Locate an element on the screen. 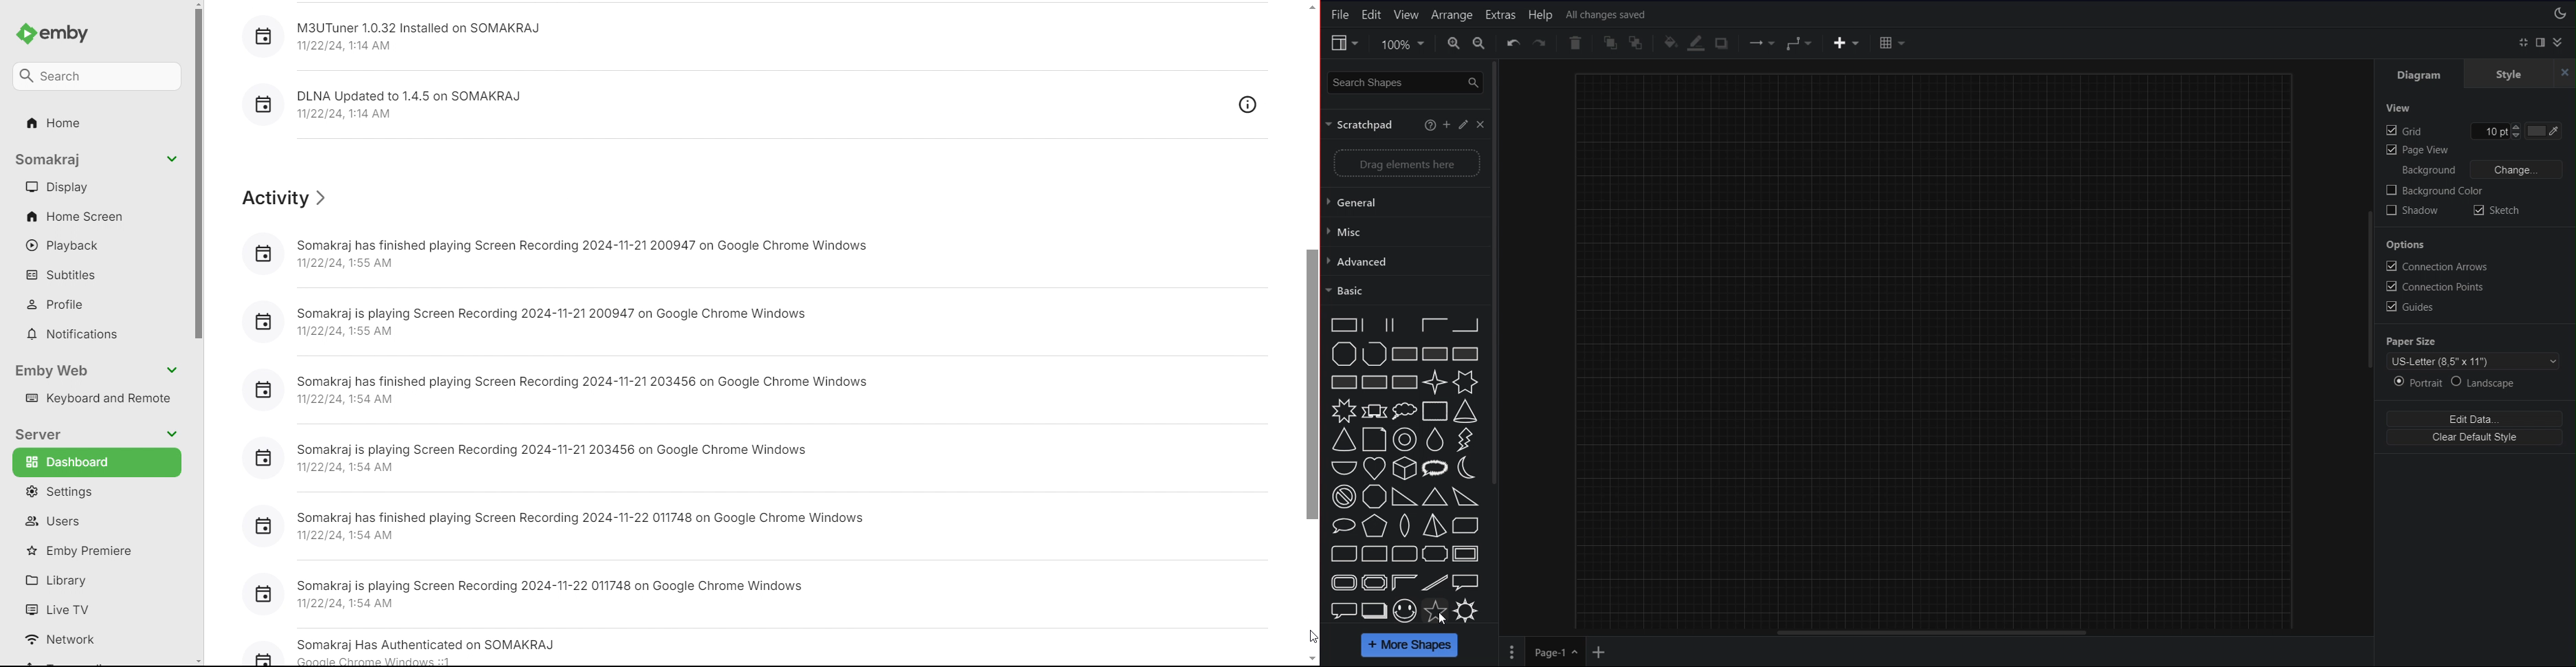 The width and height of the screenshot is (2576, 672). Full screen is located at coordinates (2525, 42).